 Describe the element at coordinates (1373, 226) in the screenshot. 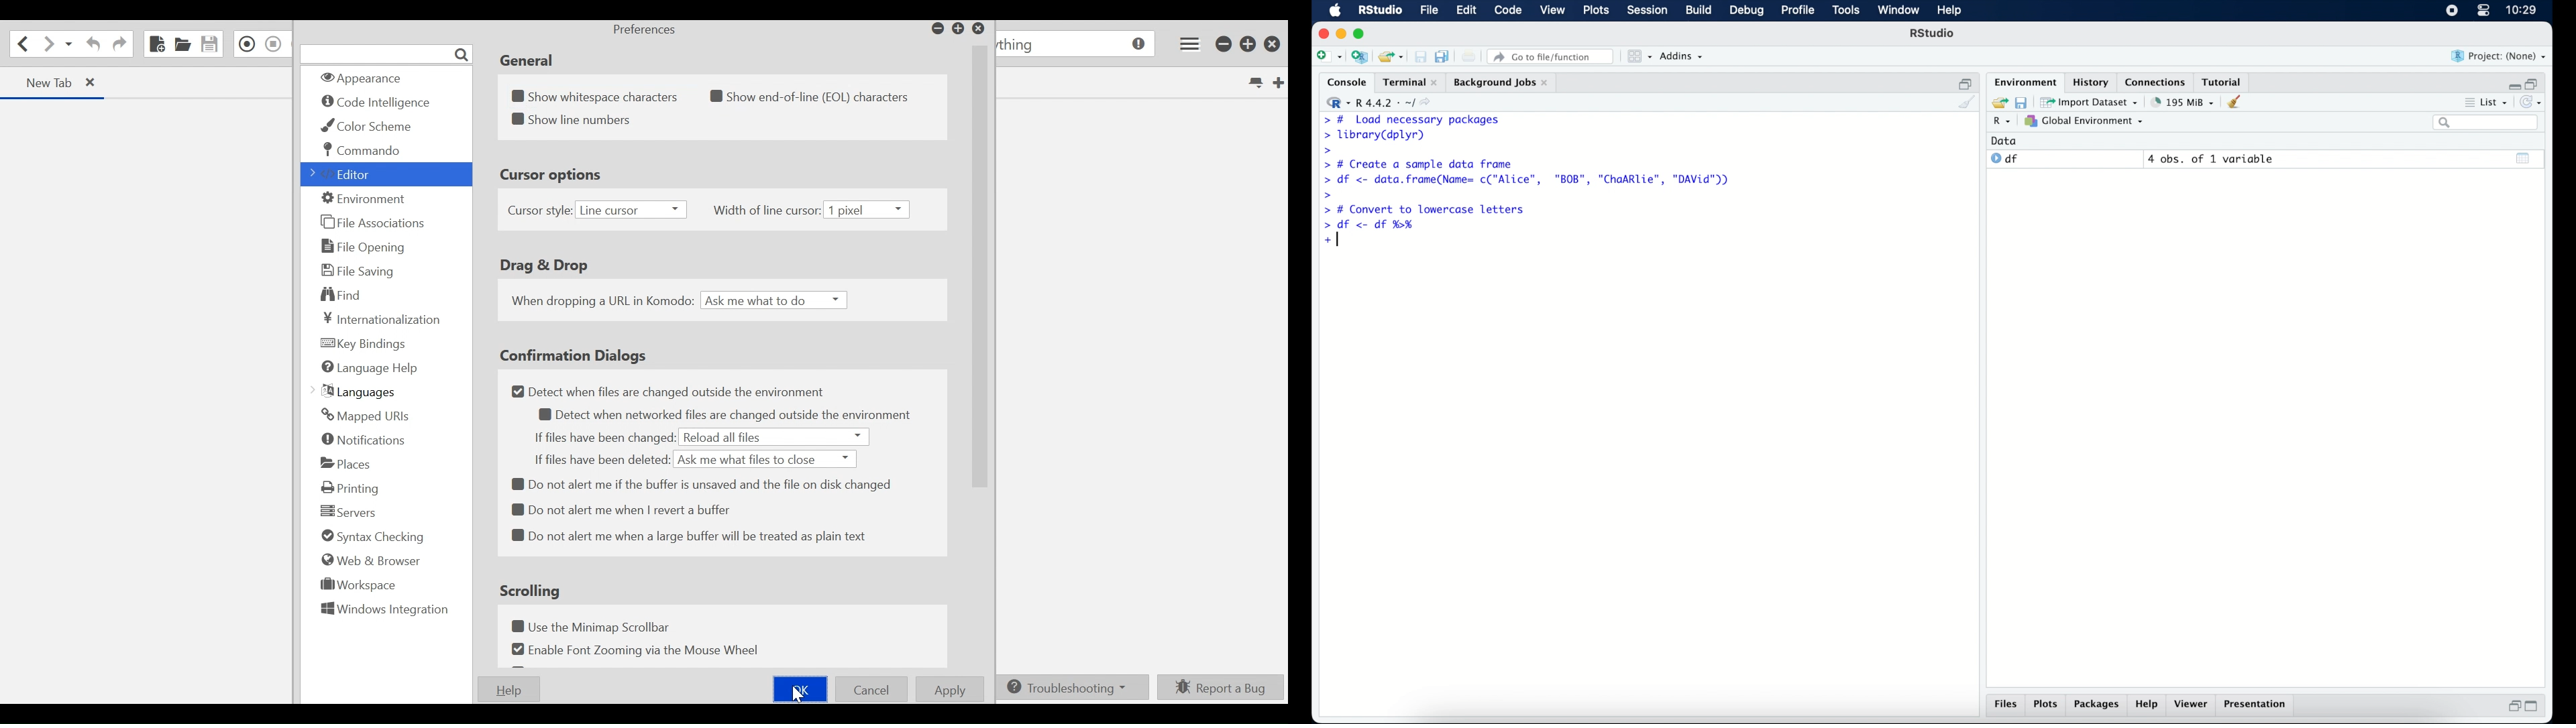

I see `> df <- df %H` at that location.